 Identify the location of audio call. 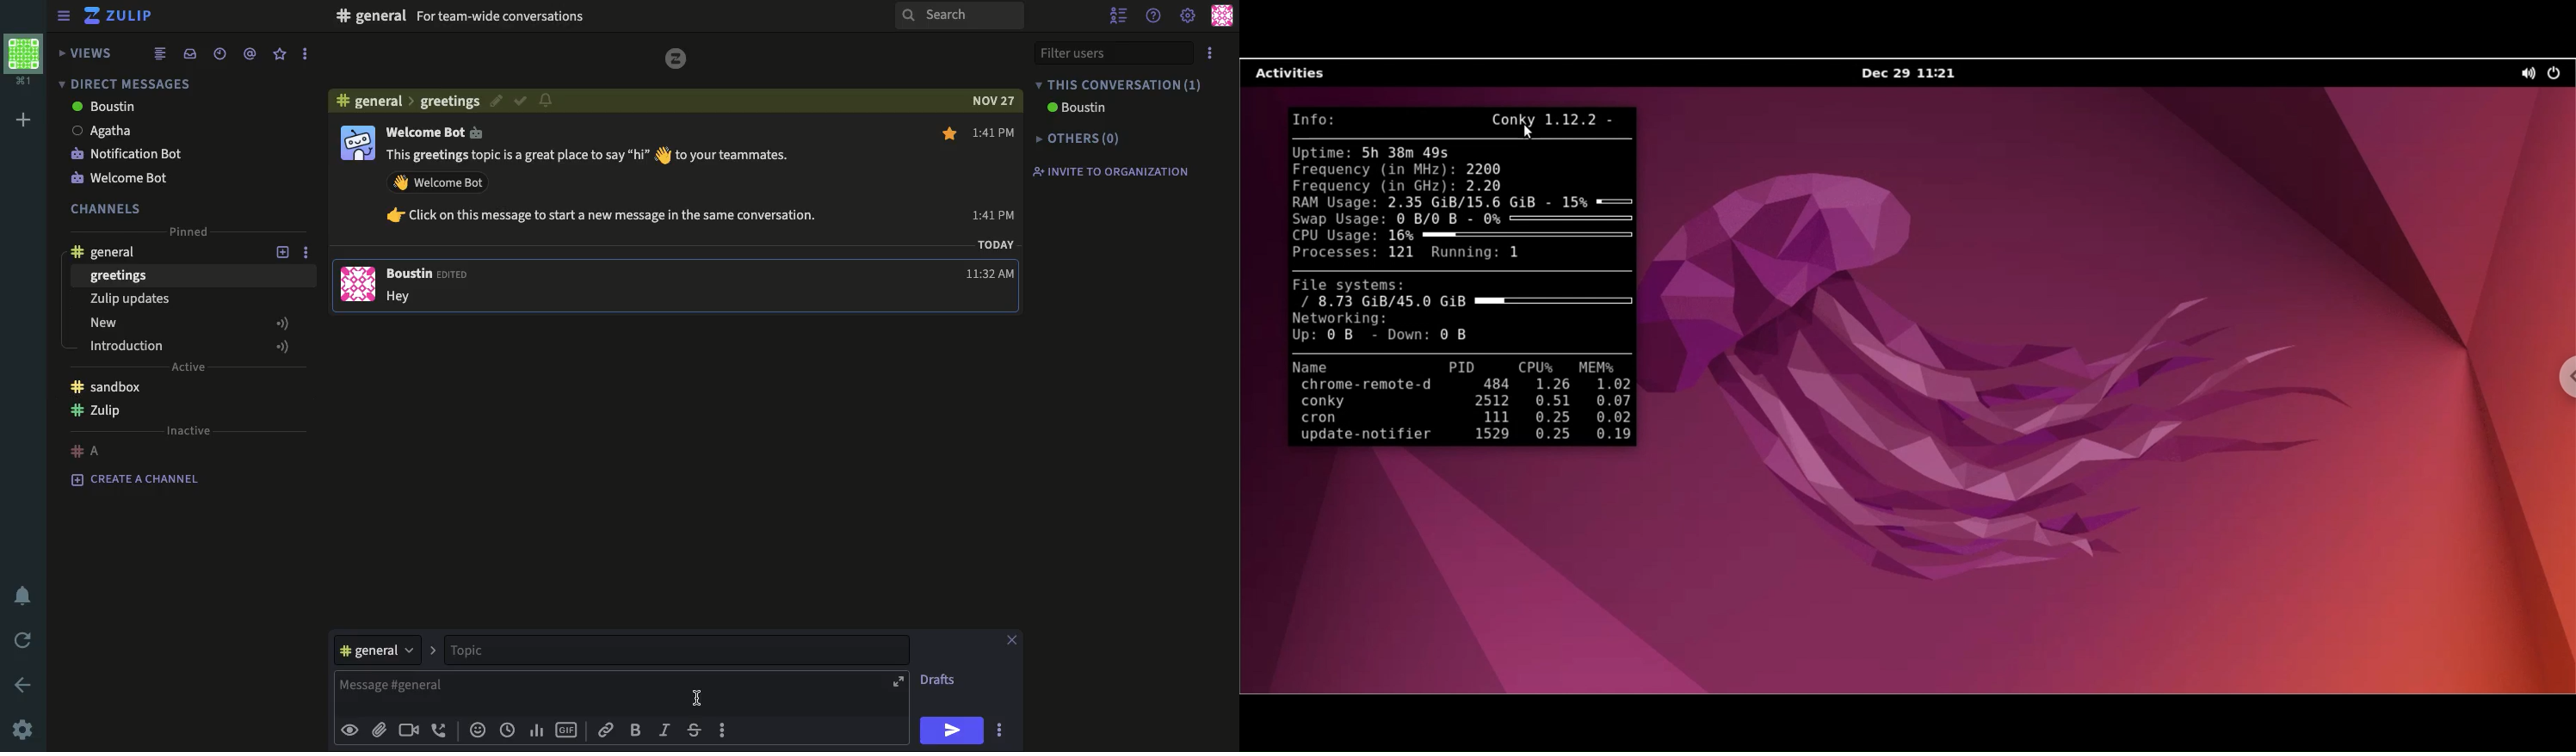
(440, 730).